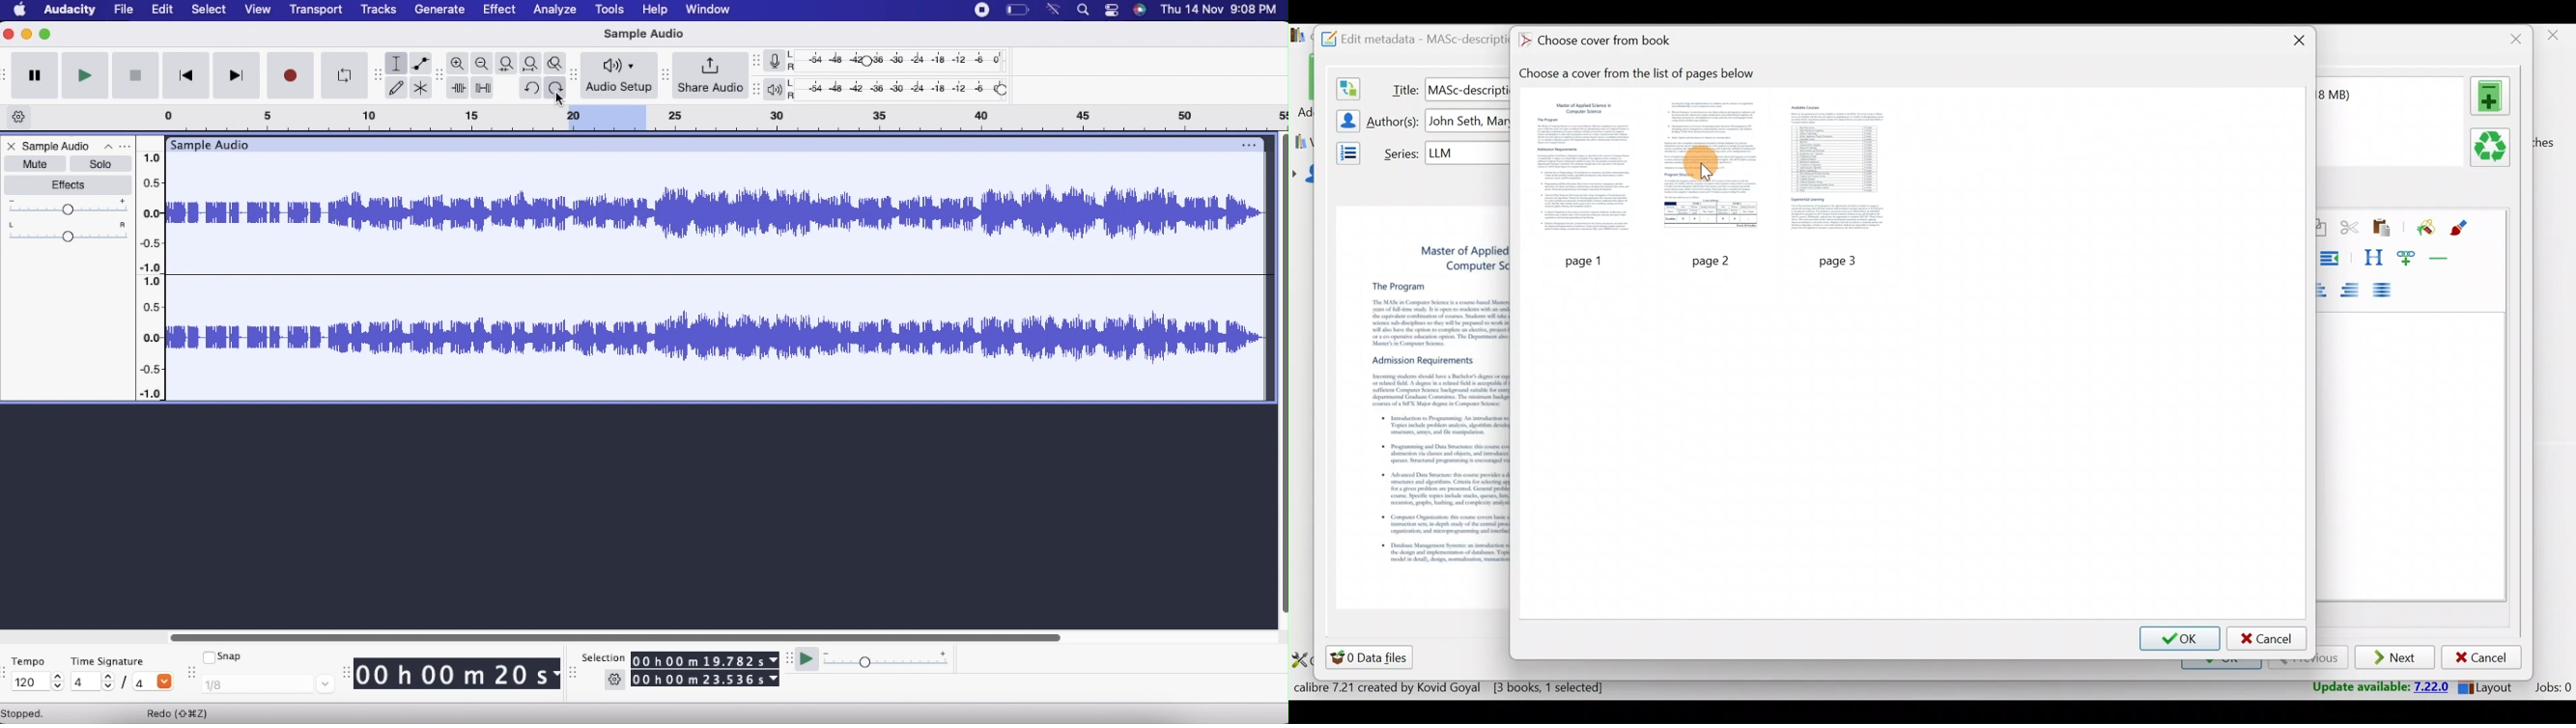 The height and width of the screenshot is (728, 2576). Describe the element at coordinates (2424, 229) in the screenshot. I see `Background colour` at that location.